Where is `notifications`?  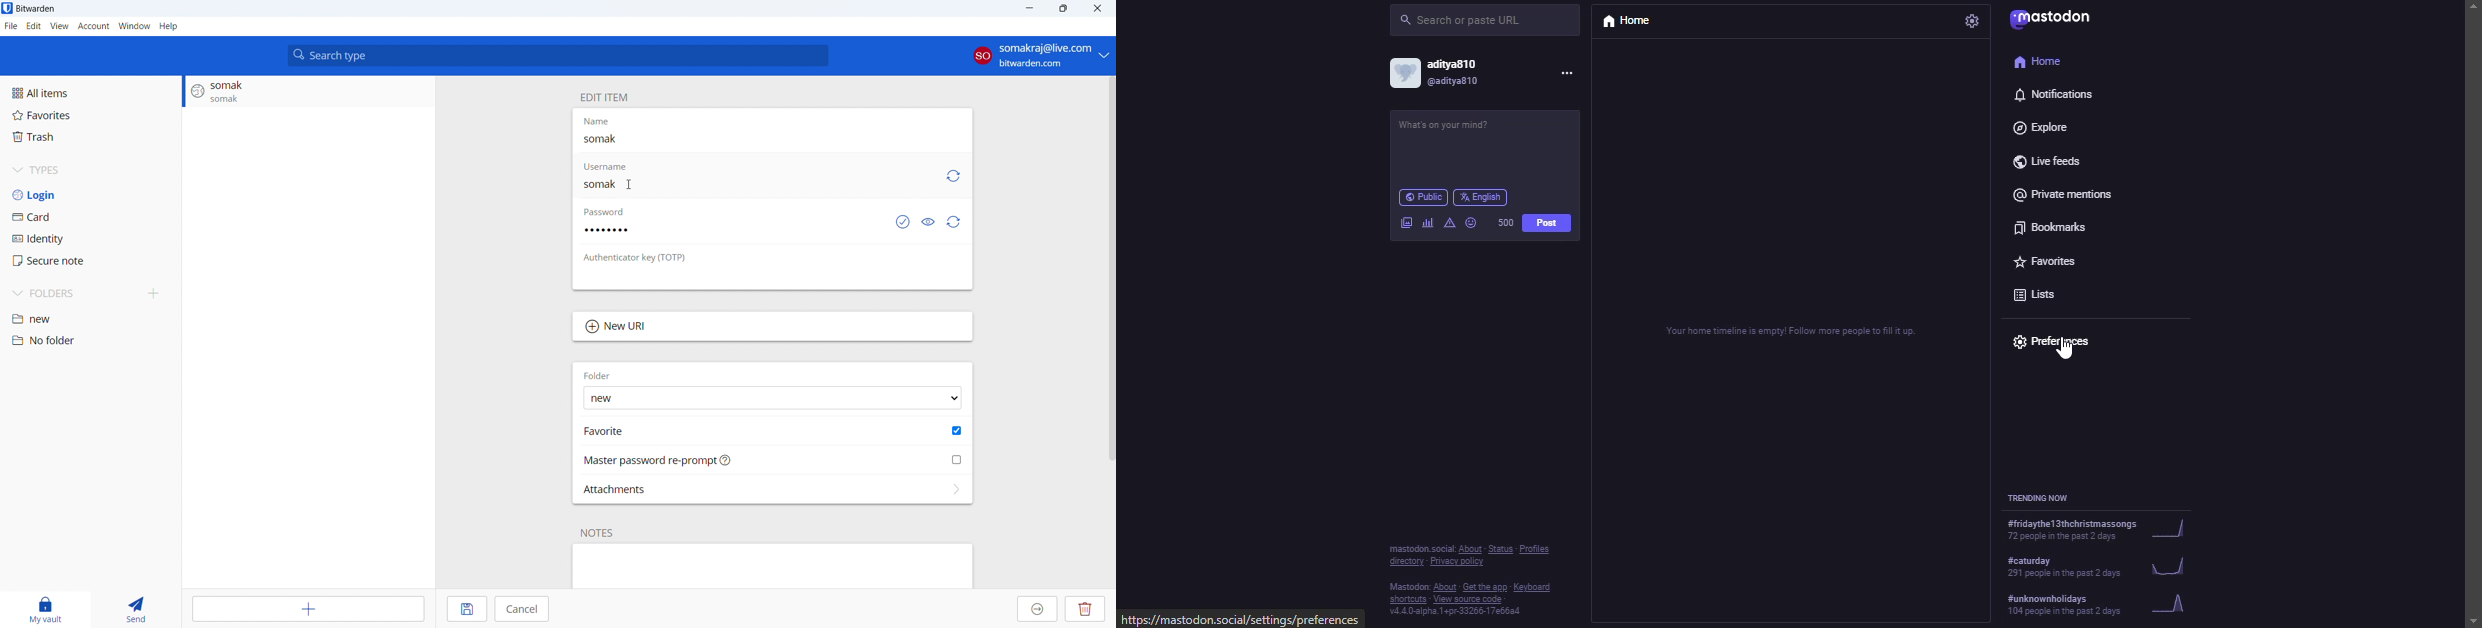 notifications is located at coordinates (2058, 94).